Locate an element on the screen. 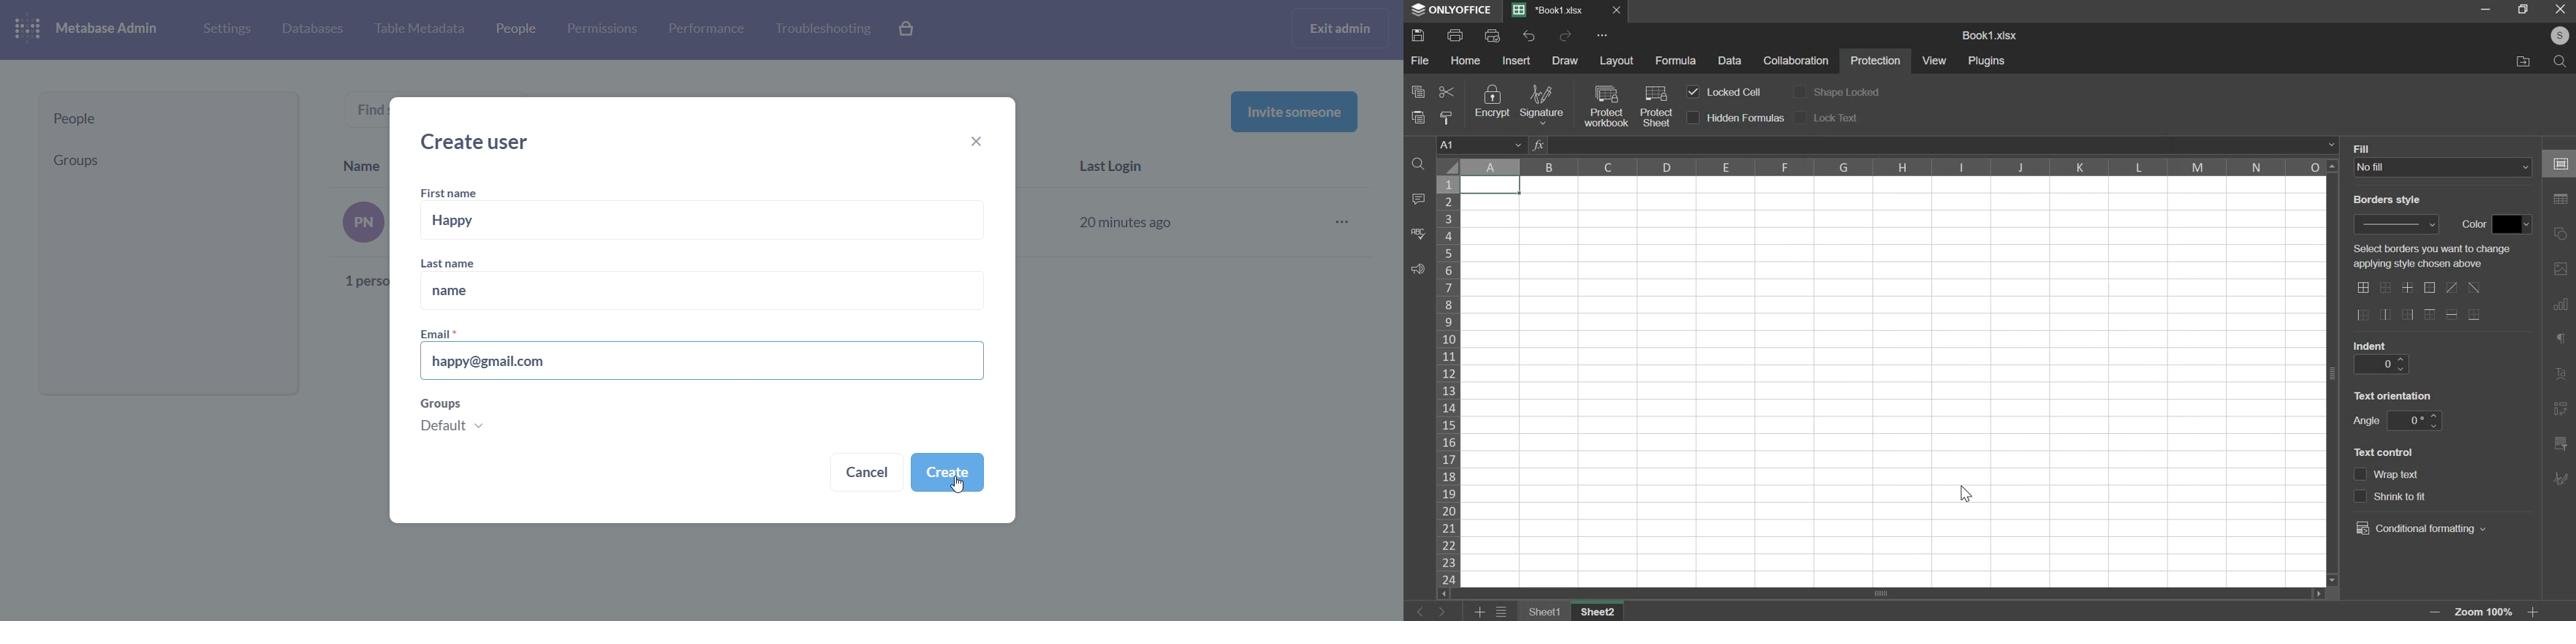 This screenshot has height=644, width=2576. ONLYOFFICE is located at coordinates (1450, 10).